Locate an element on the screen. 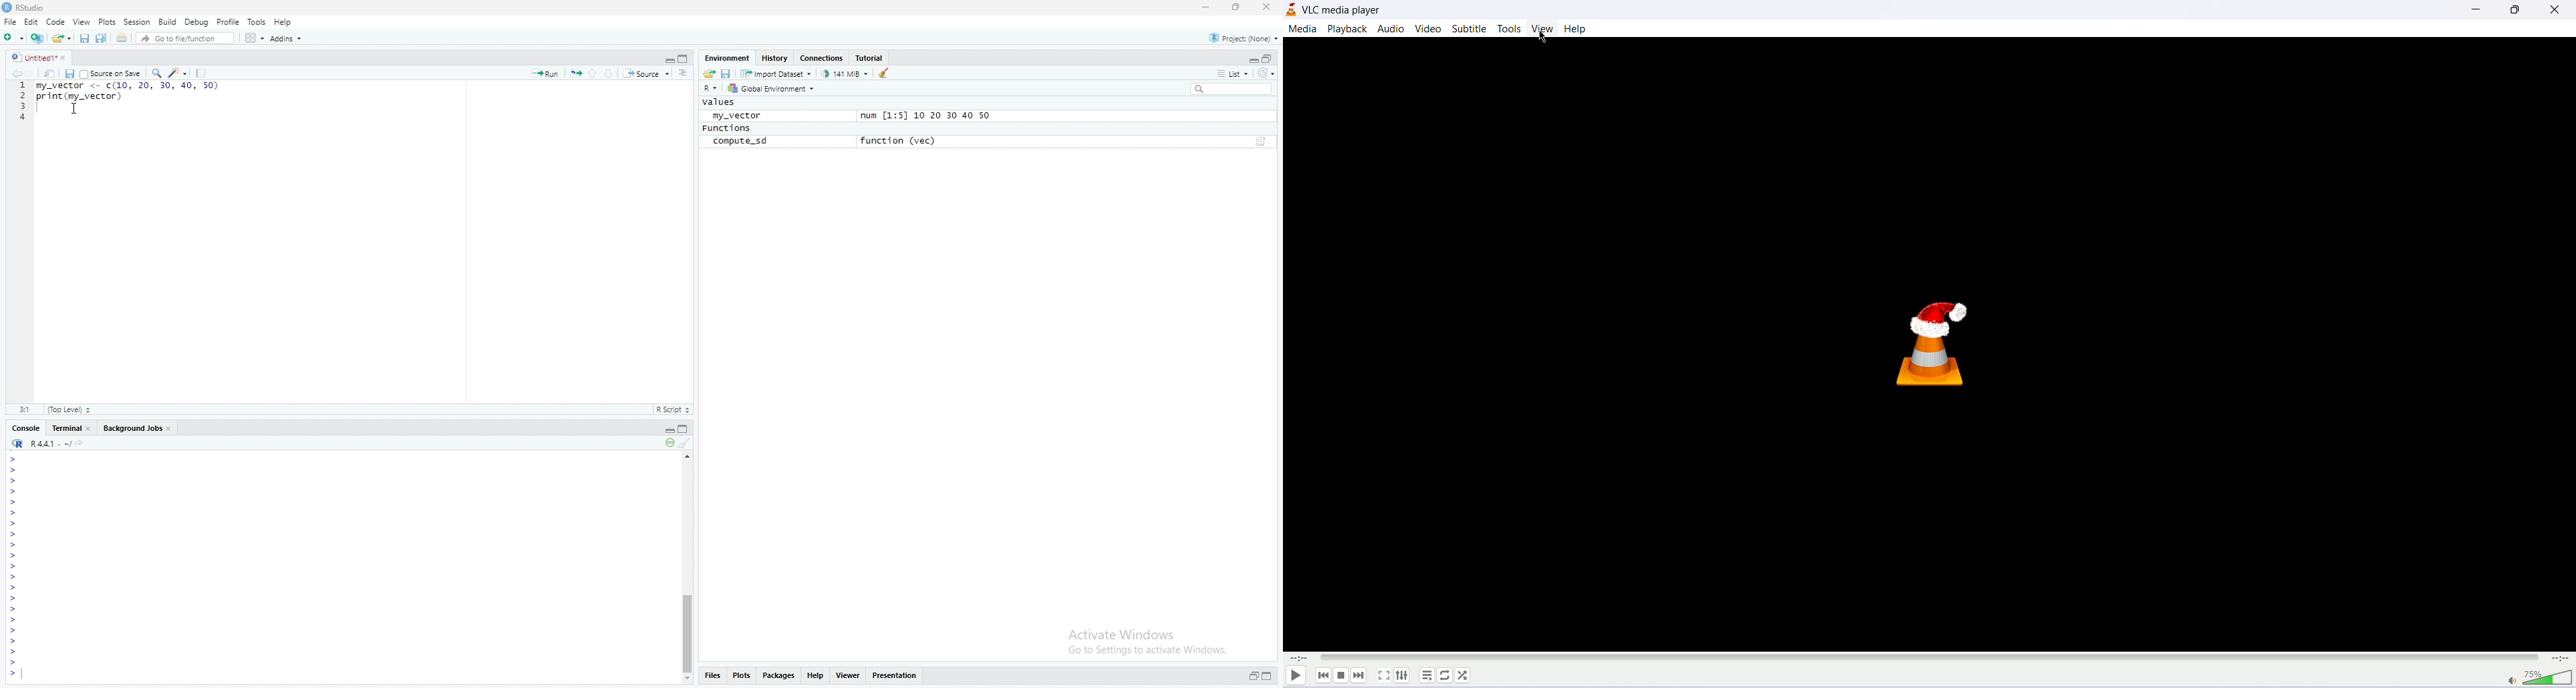 Image resolution: width=2576 pixels, height=700 pixels. Prompt cursor is located at coordinates (15, 556).